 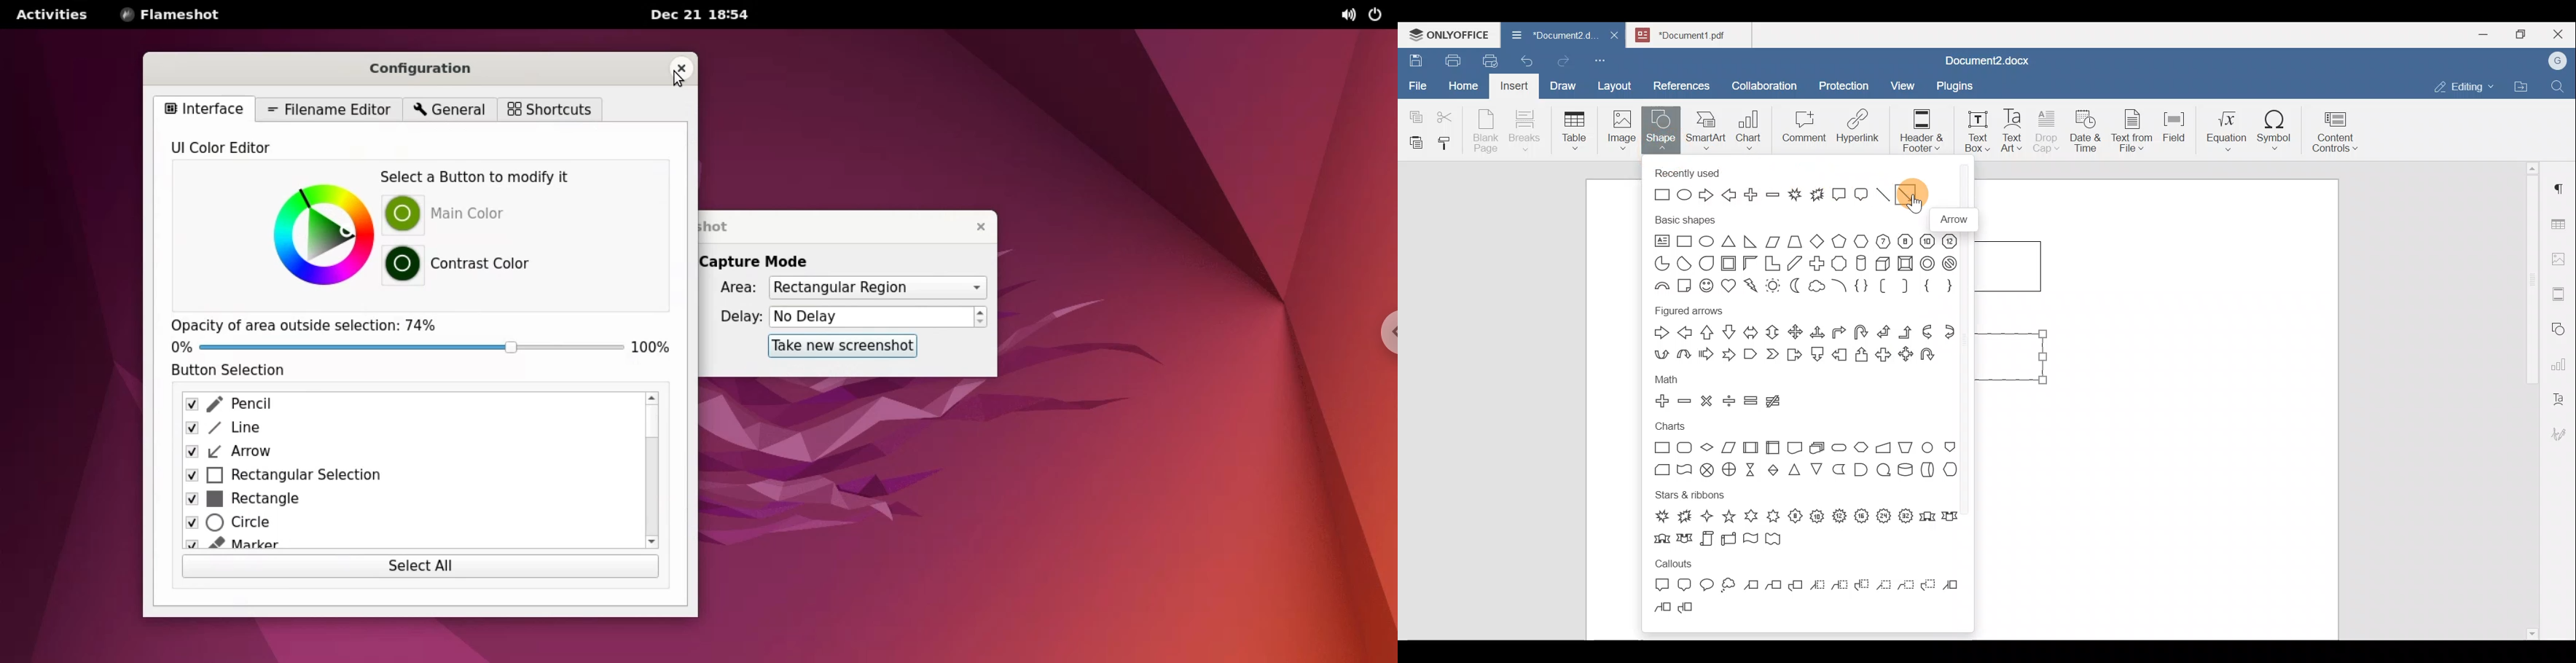 I want to click on Protection, so click(x=1848, y=84).